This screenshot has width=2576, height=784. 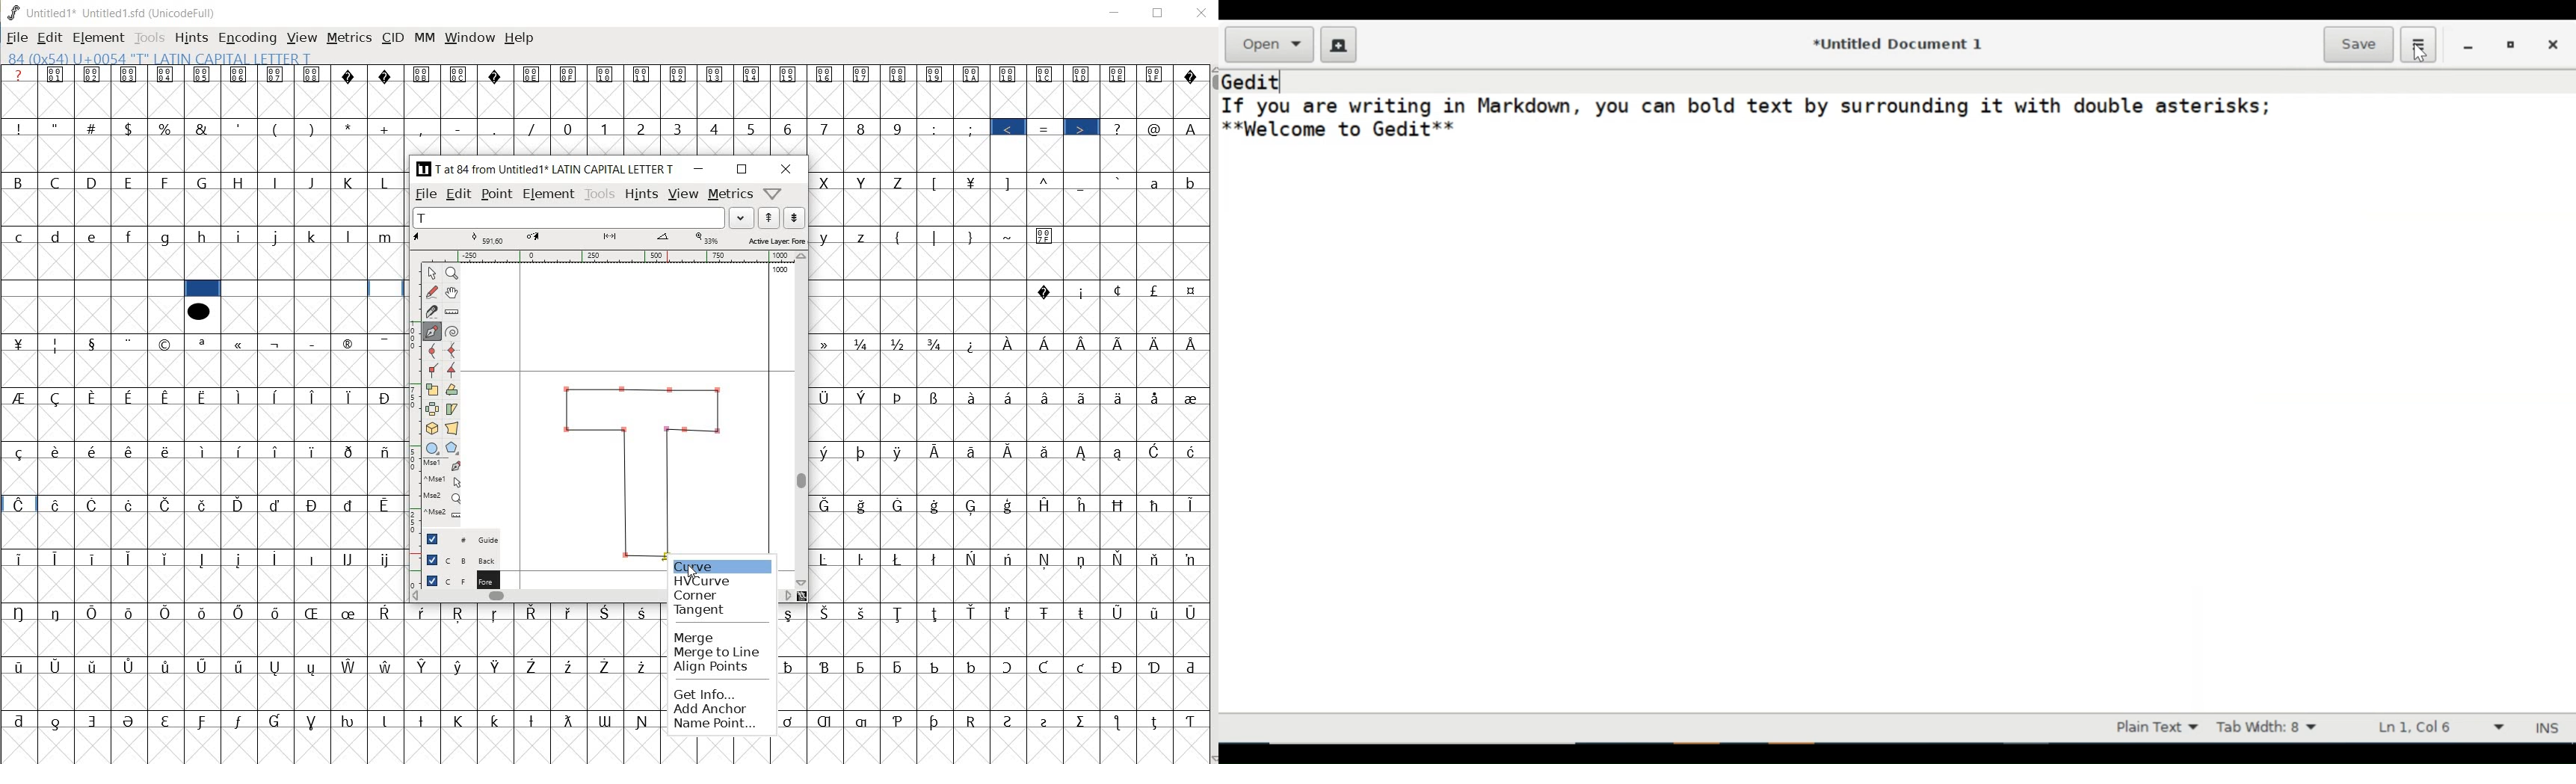 I want to click on Symbol, so click(x=1119, y=722).